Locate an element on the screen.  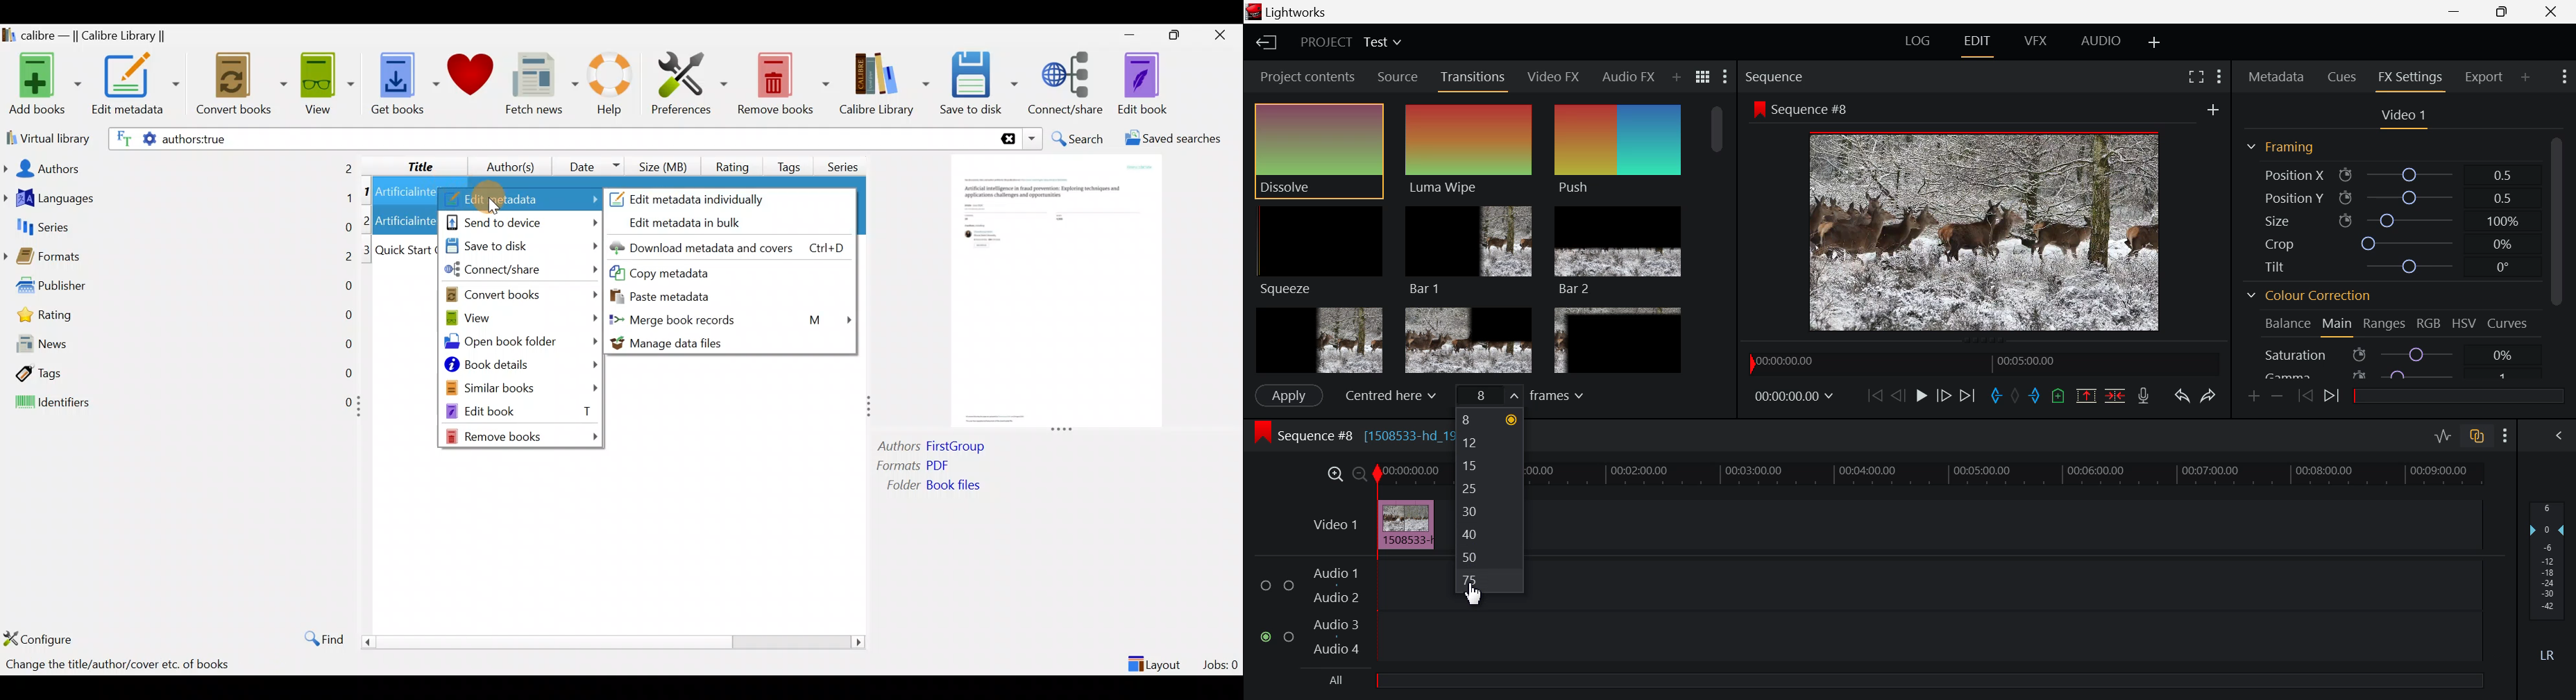
Video Settings is located at coordinates (2404, 119).